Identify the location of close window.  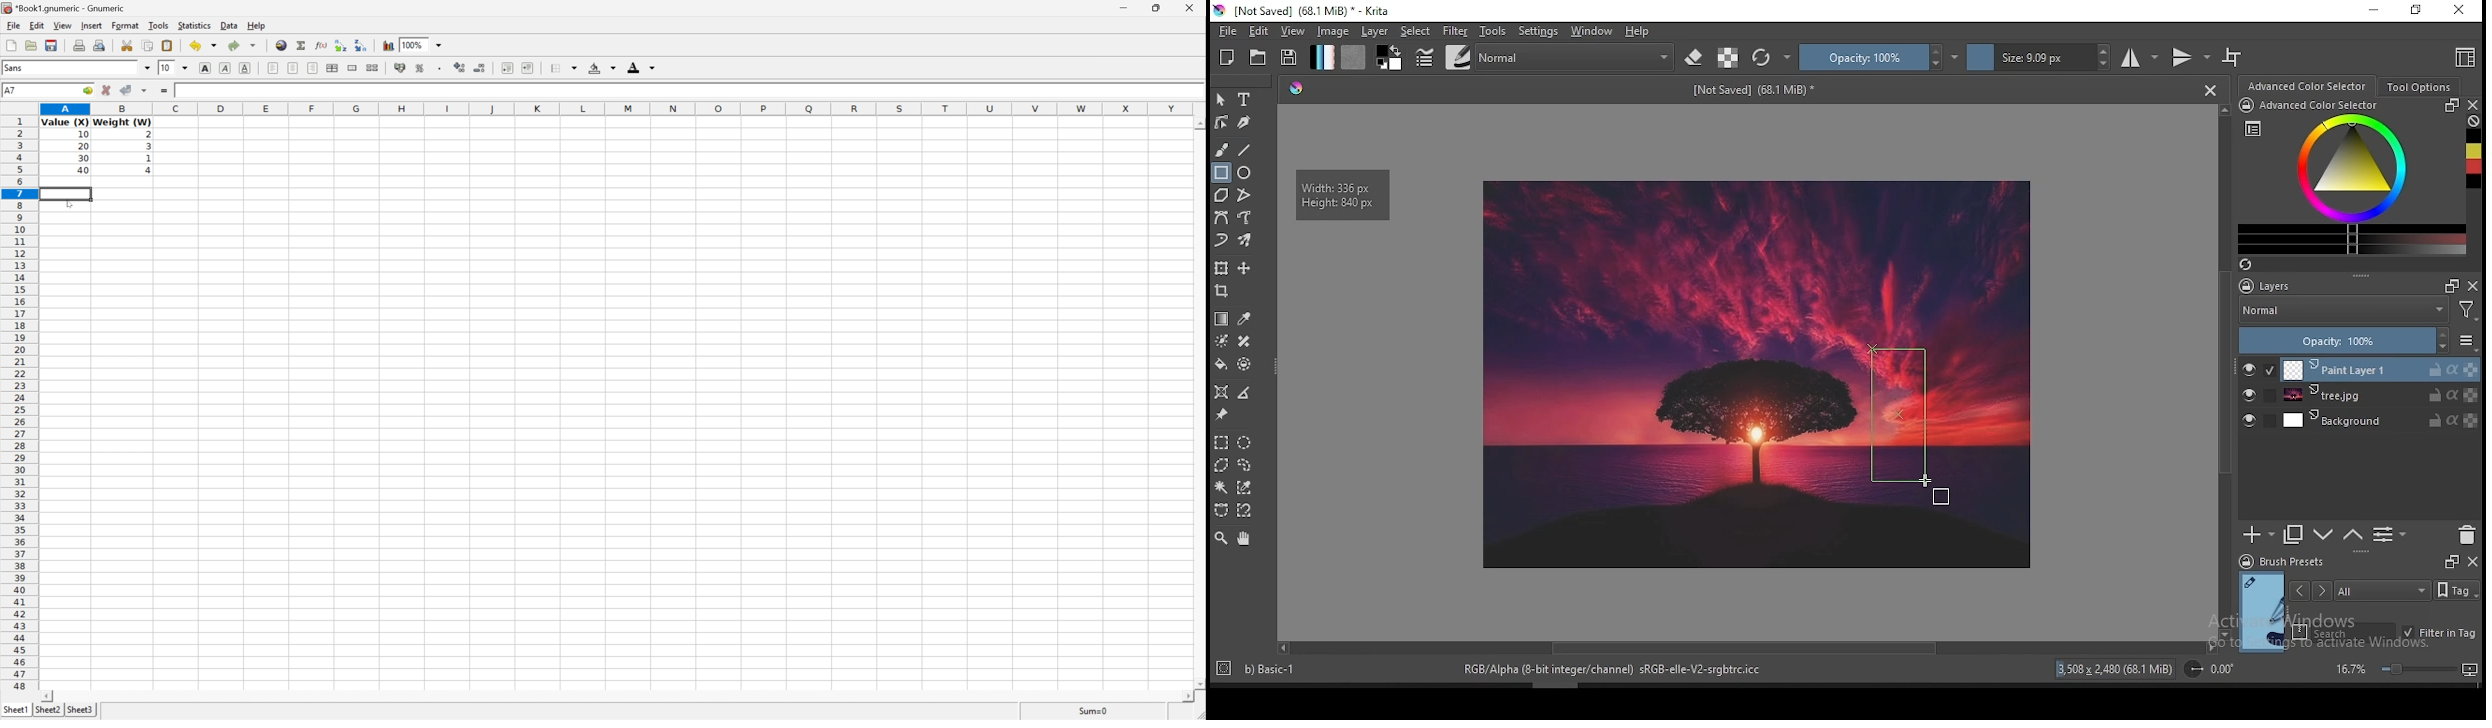
(2458, 10).